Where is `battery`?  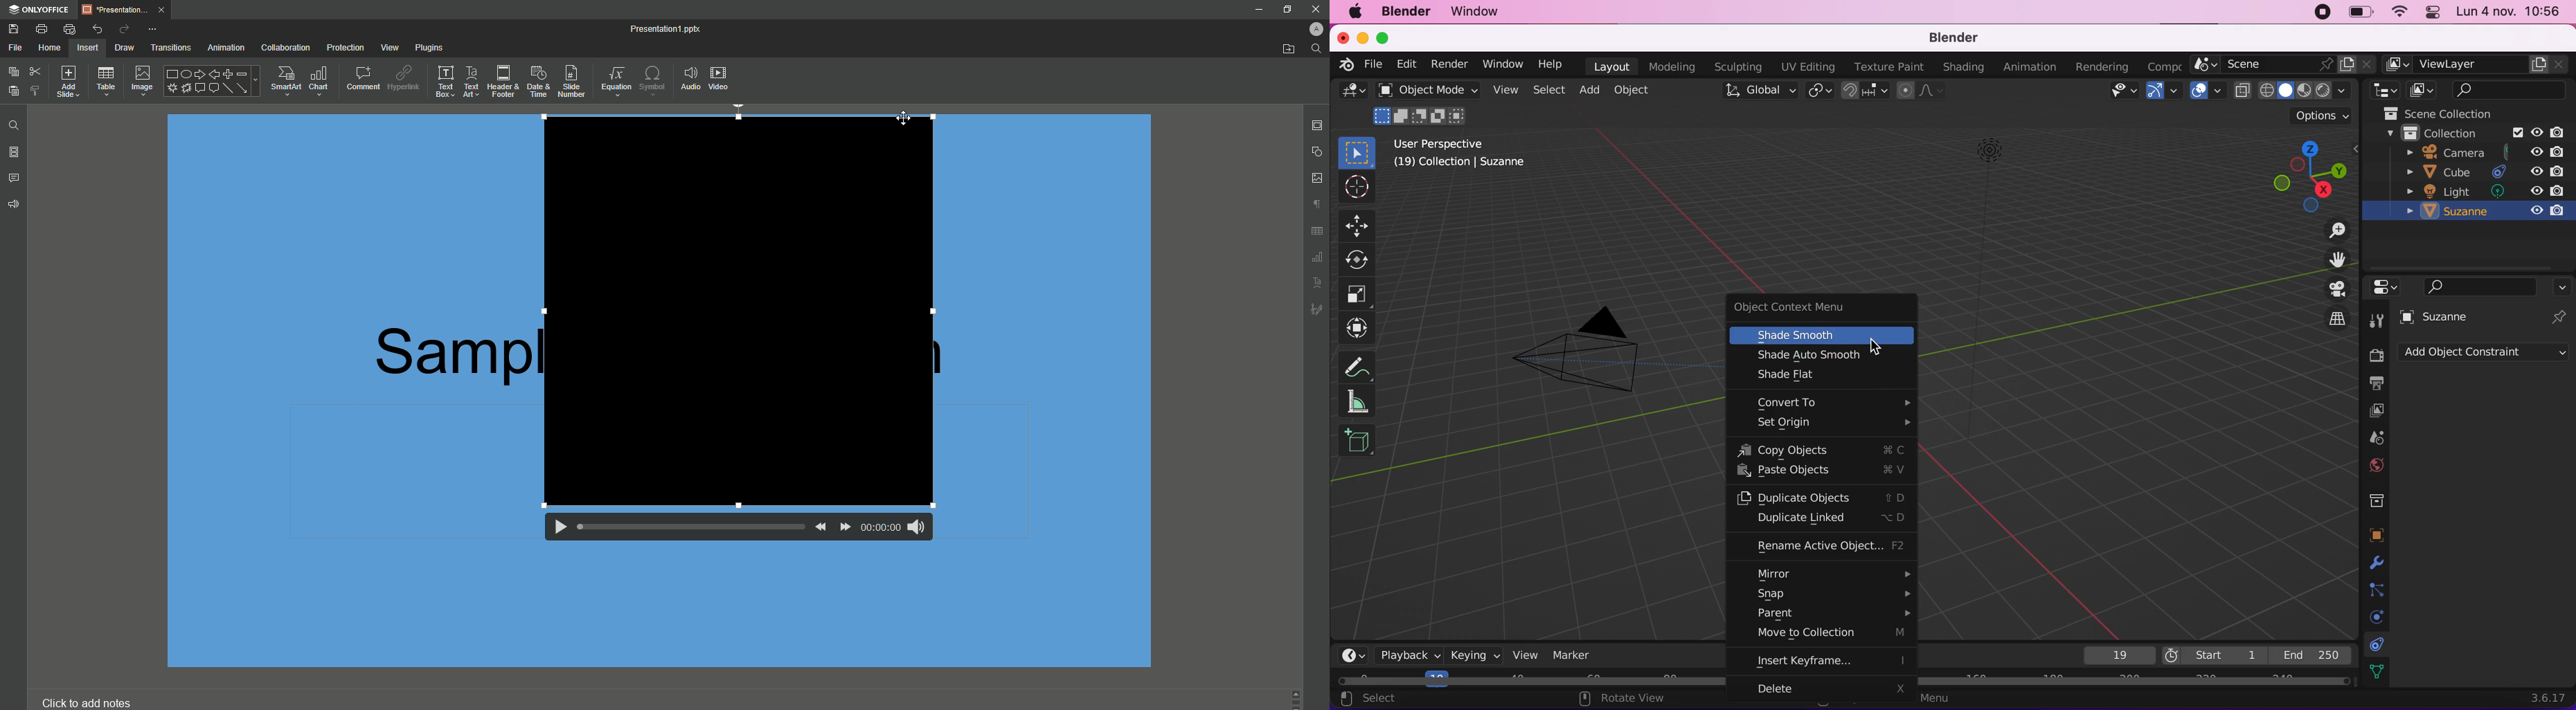 battery is located at coordinates (2358, 12).